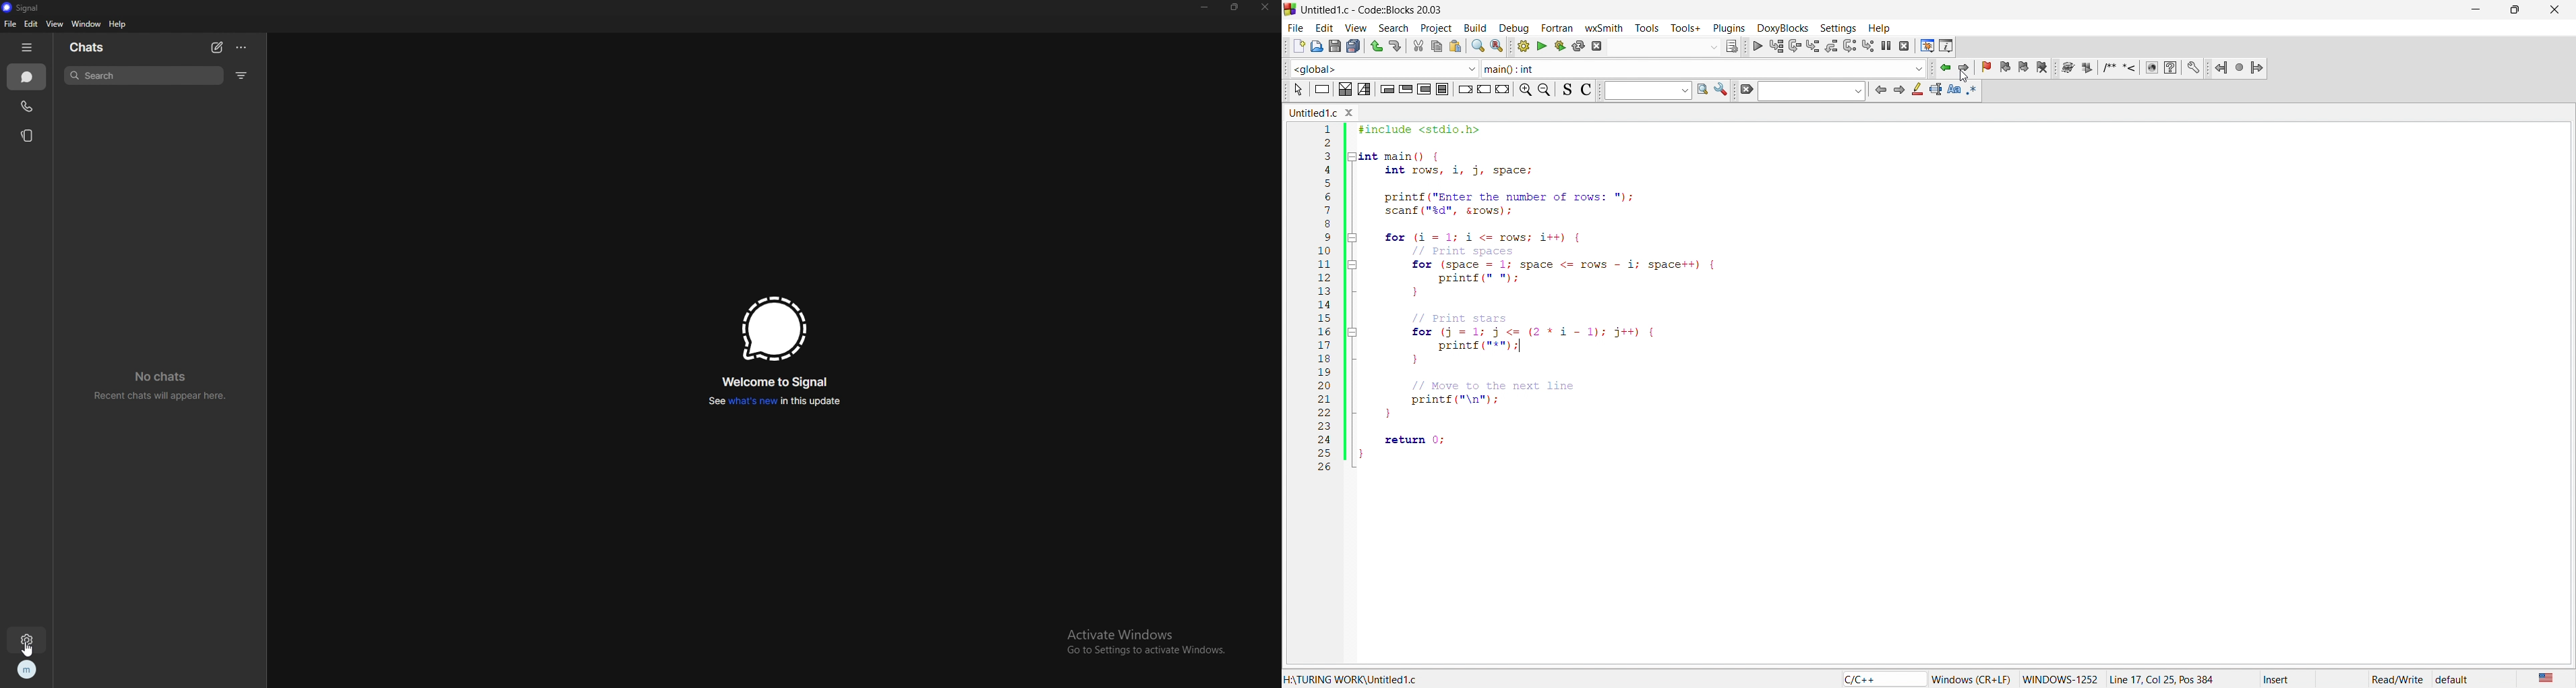 The image size is (2576, 700). I want to click on profile, so click(29, 669).